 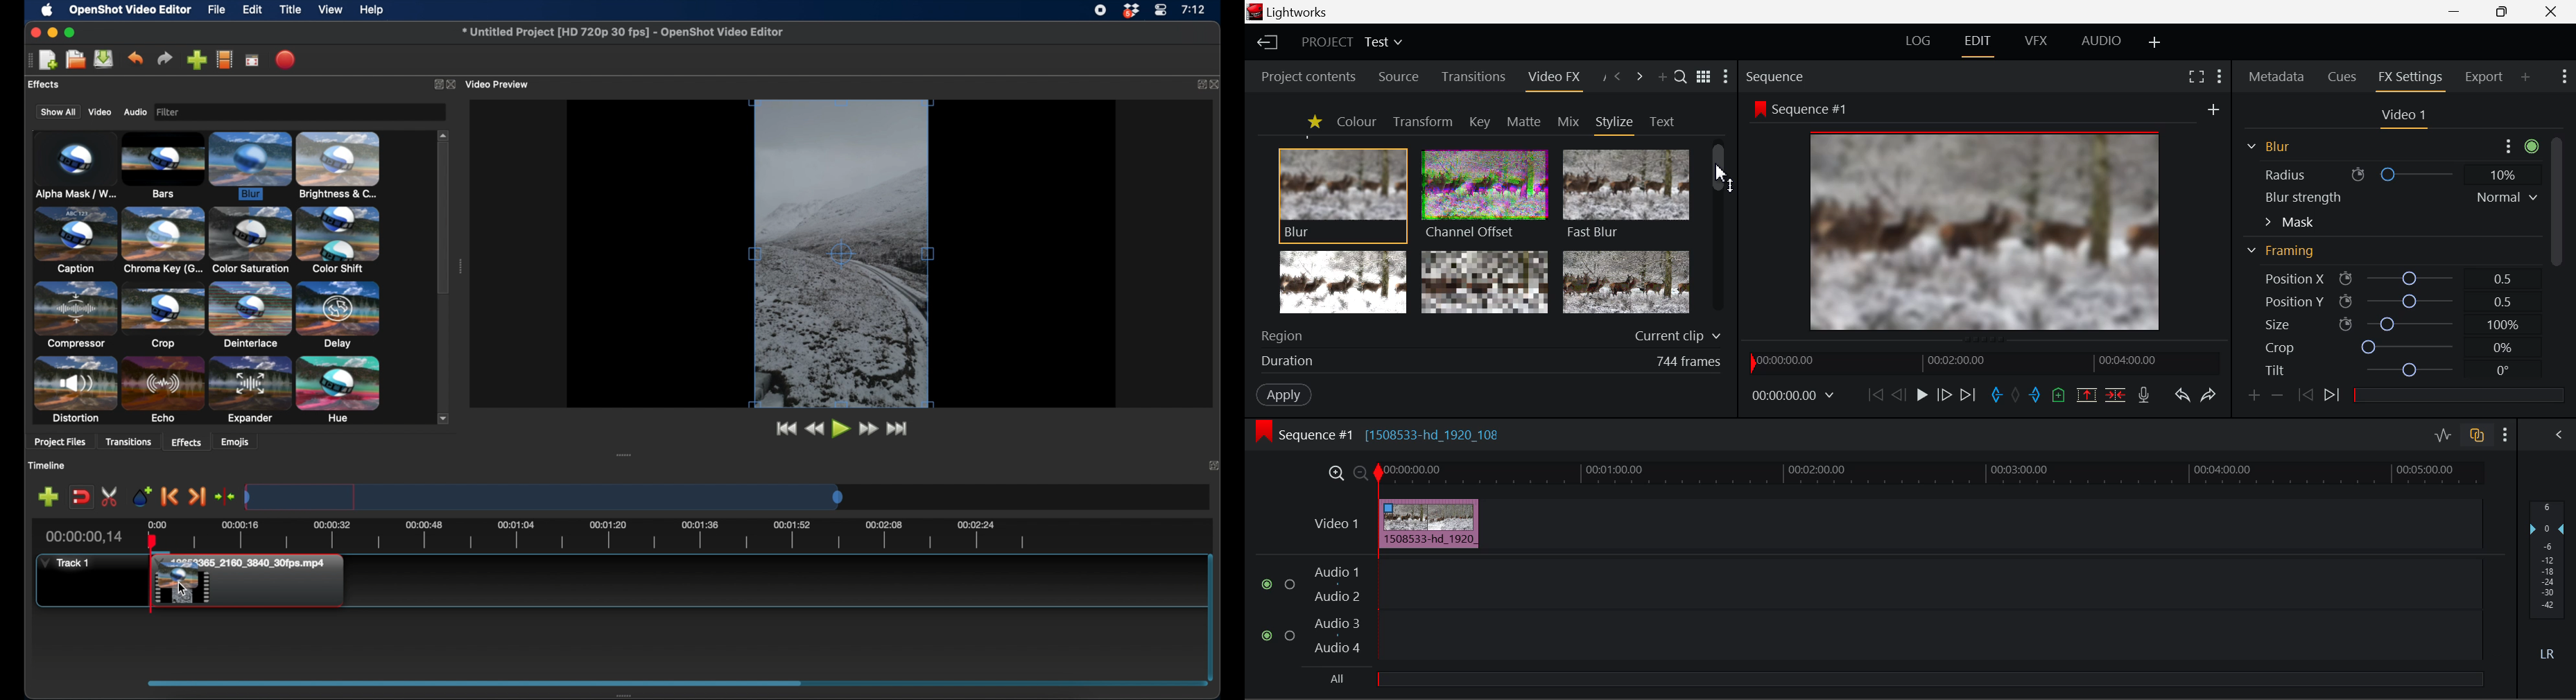 I want to click on Video Layer, so click(x=1333, y=523).